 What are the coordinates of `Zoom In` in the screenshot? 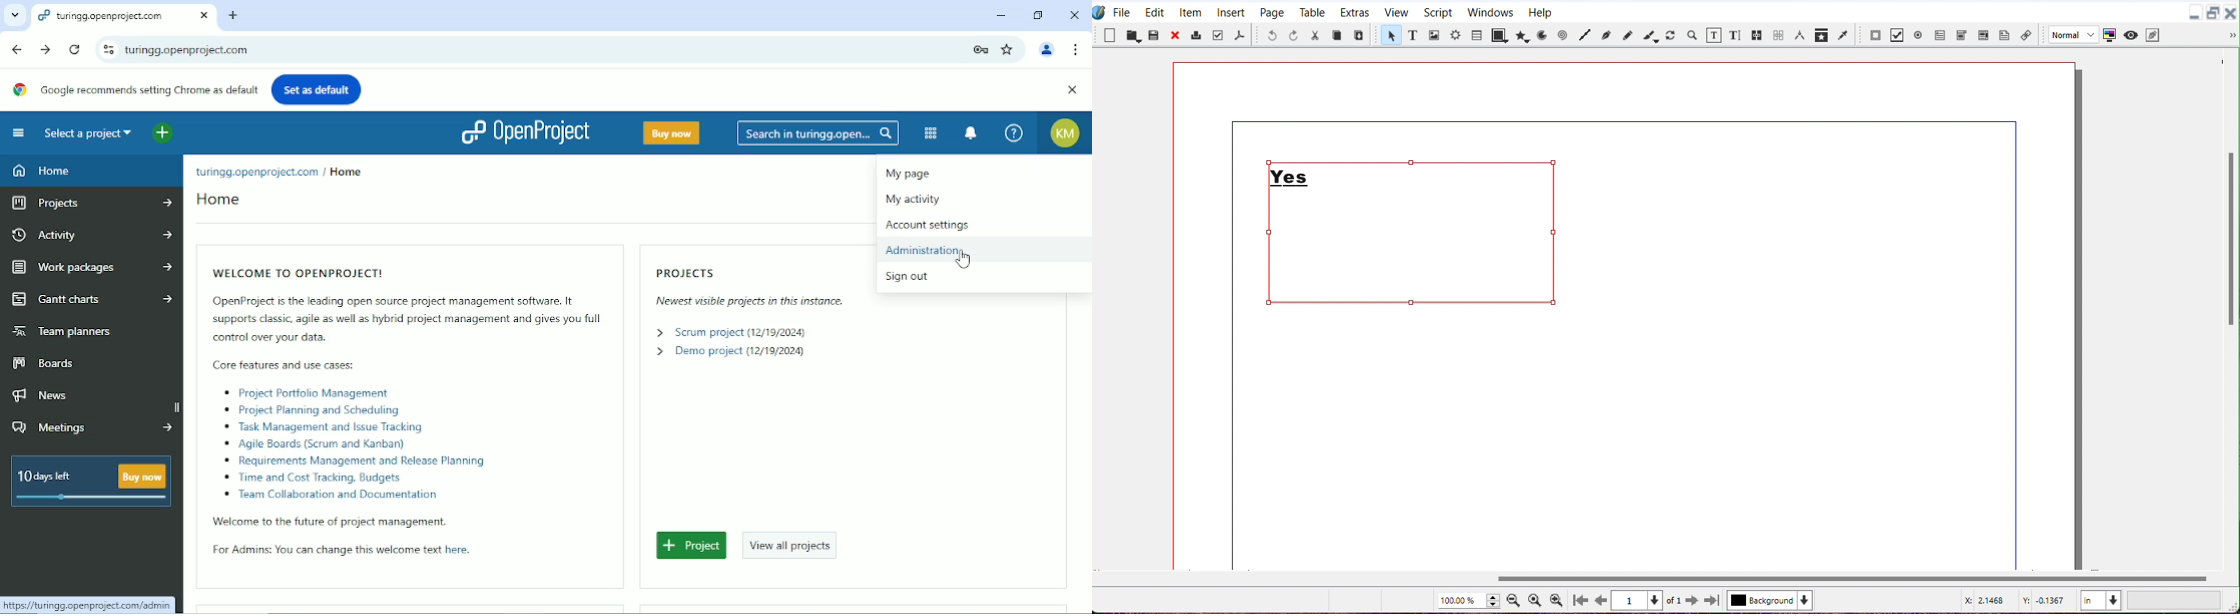 It's located at (1556, 600).